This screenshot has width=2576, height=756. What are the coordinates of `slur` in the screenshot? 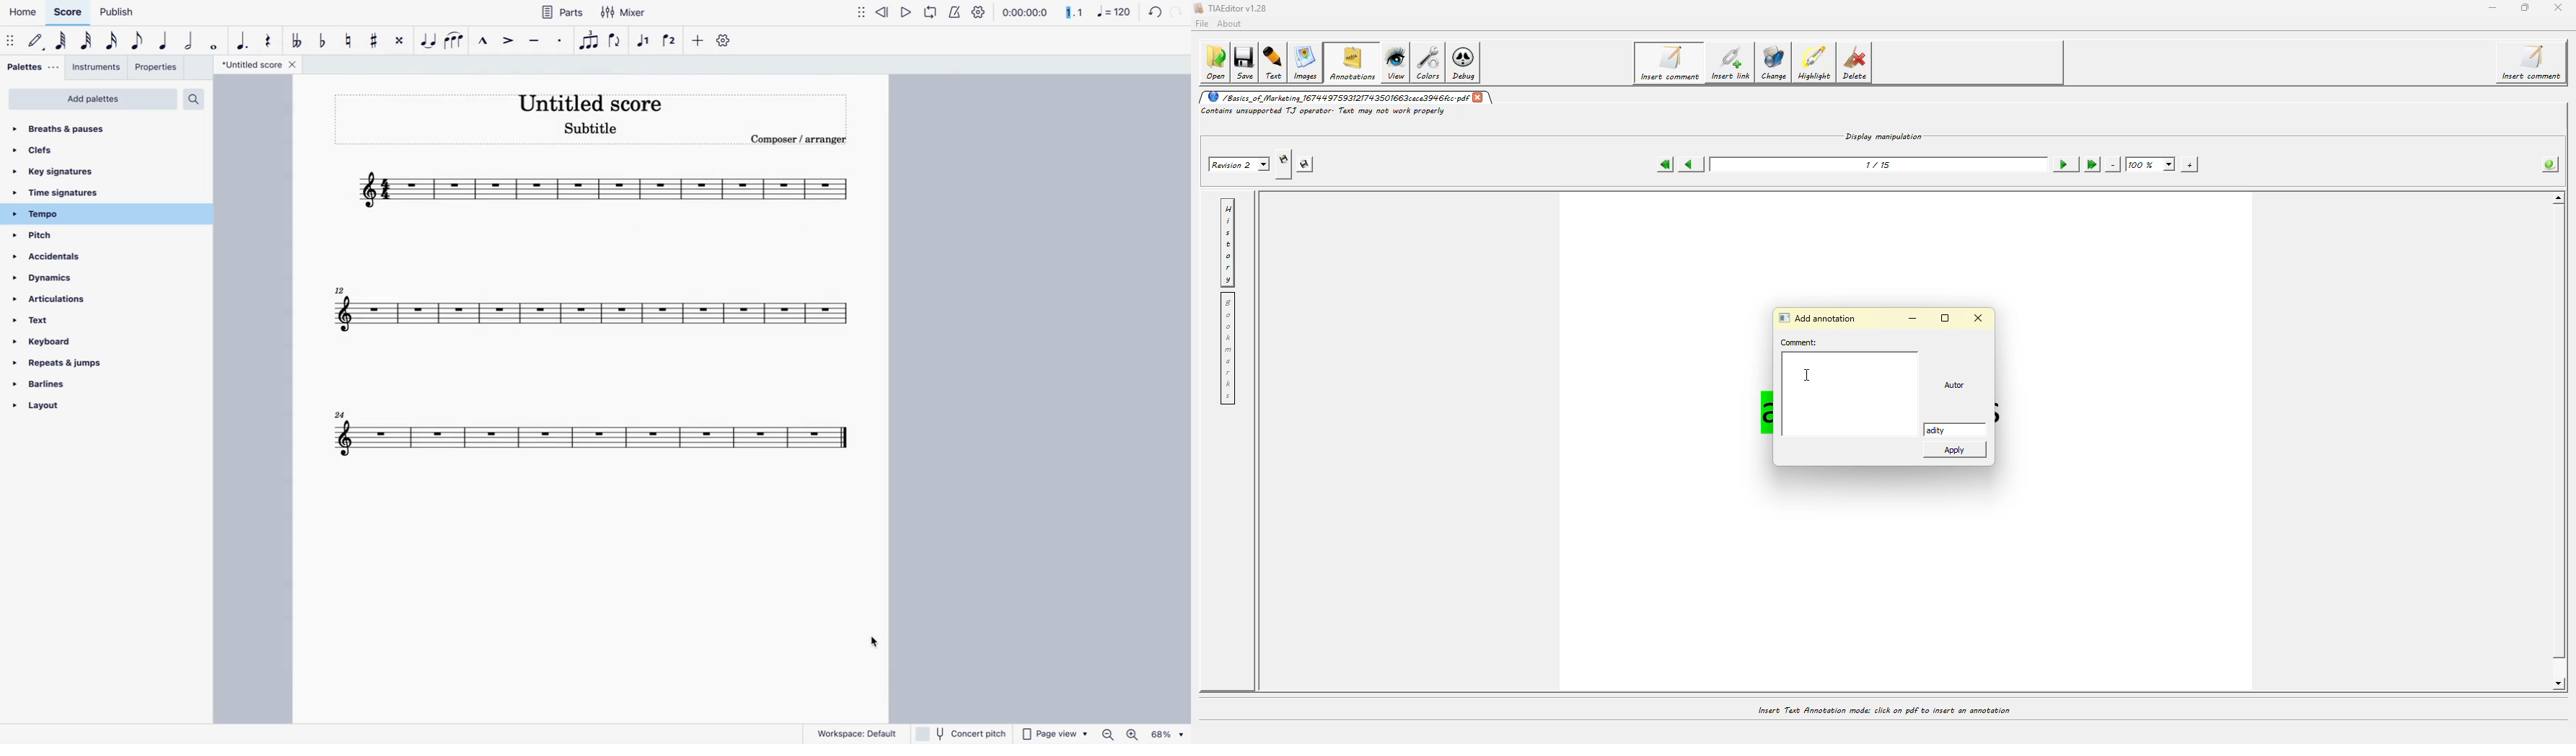 It's located at (454, 41).